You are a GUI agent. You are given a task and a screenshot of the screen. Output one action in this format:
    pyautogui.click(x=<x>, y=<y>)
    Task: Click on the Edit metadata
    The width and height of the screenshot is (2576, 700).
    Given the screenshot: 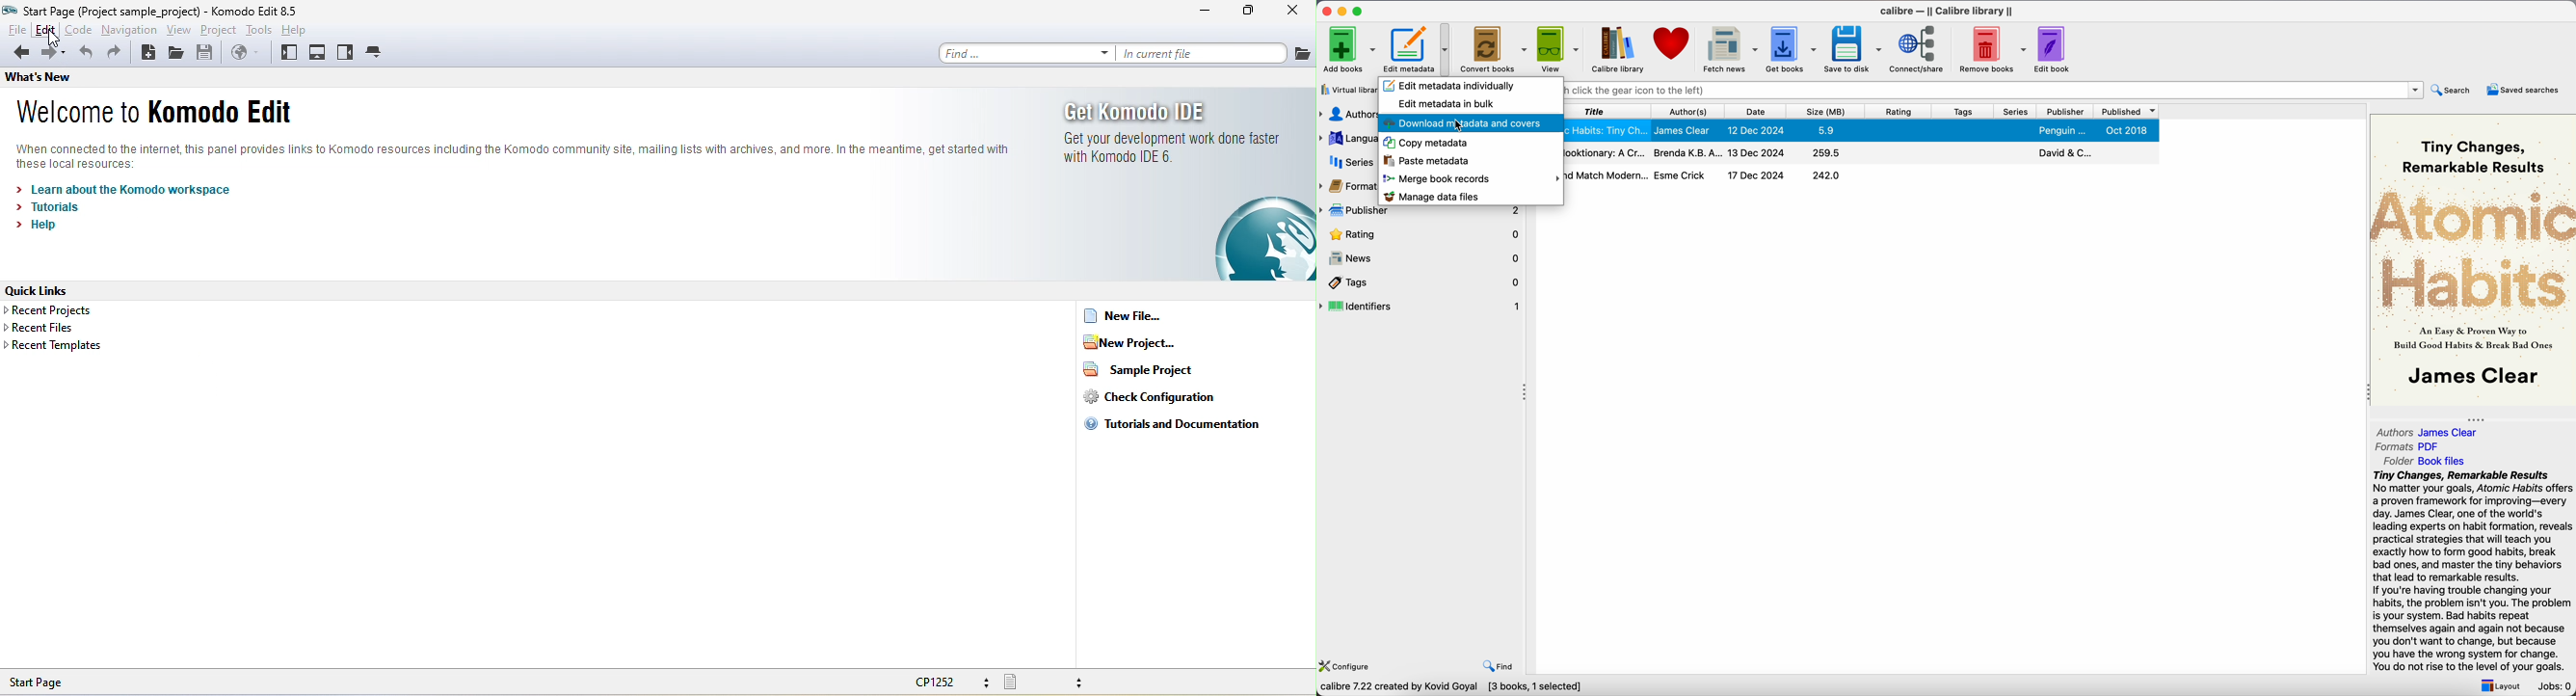 What is the action you would take?
    pyautogui.click(x=1412, y=50)
    